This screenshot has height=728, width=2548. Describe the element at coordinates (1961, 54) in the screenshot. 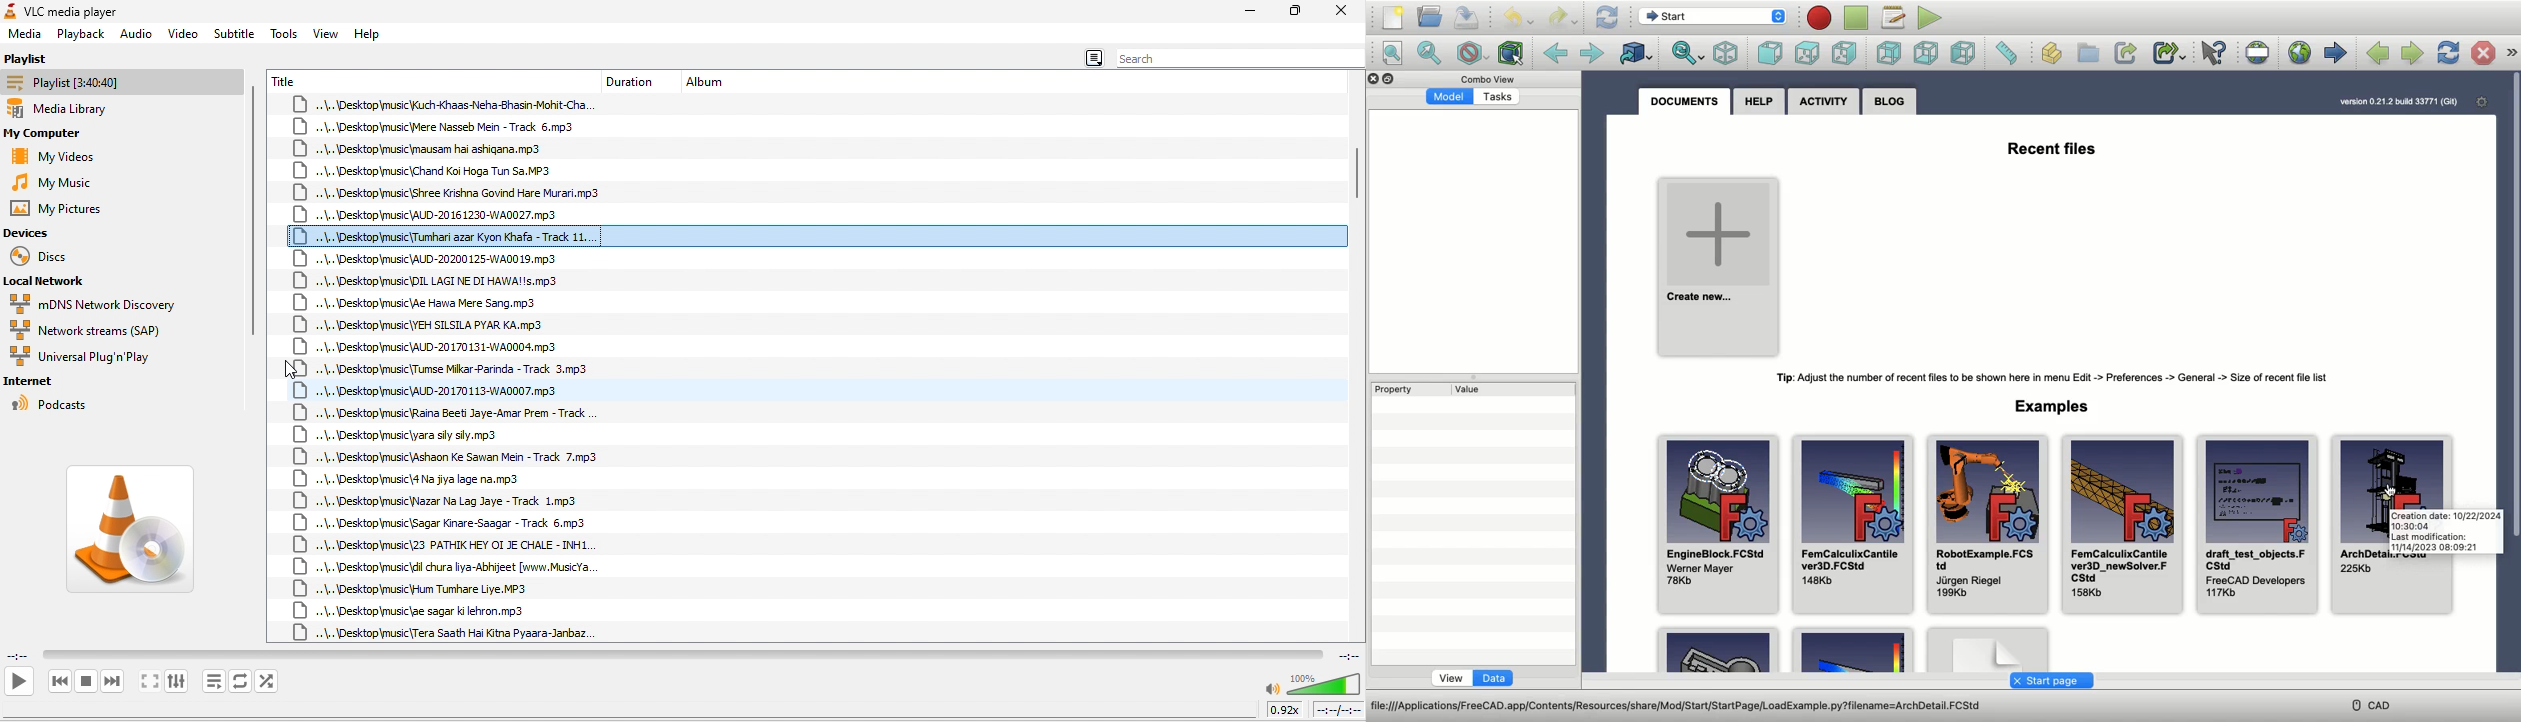

I see `Left` at that location.